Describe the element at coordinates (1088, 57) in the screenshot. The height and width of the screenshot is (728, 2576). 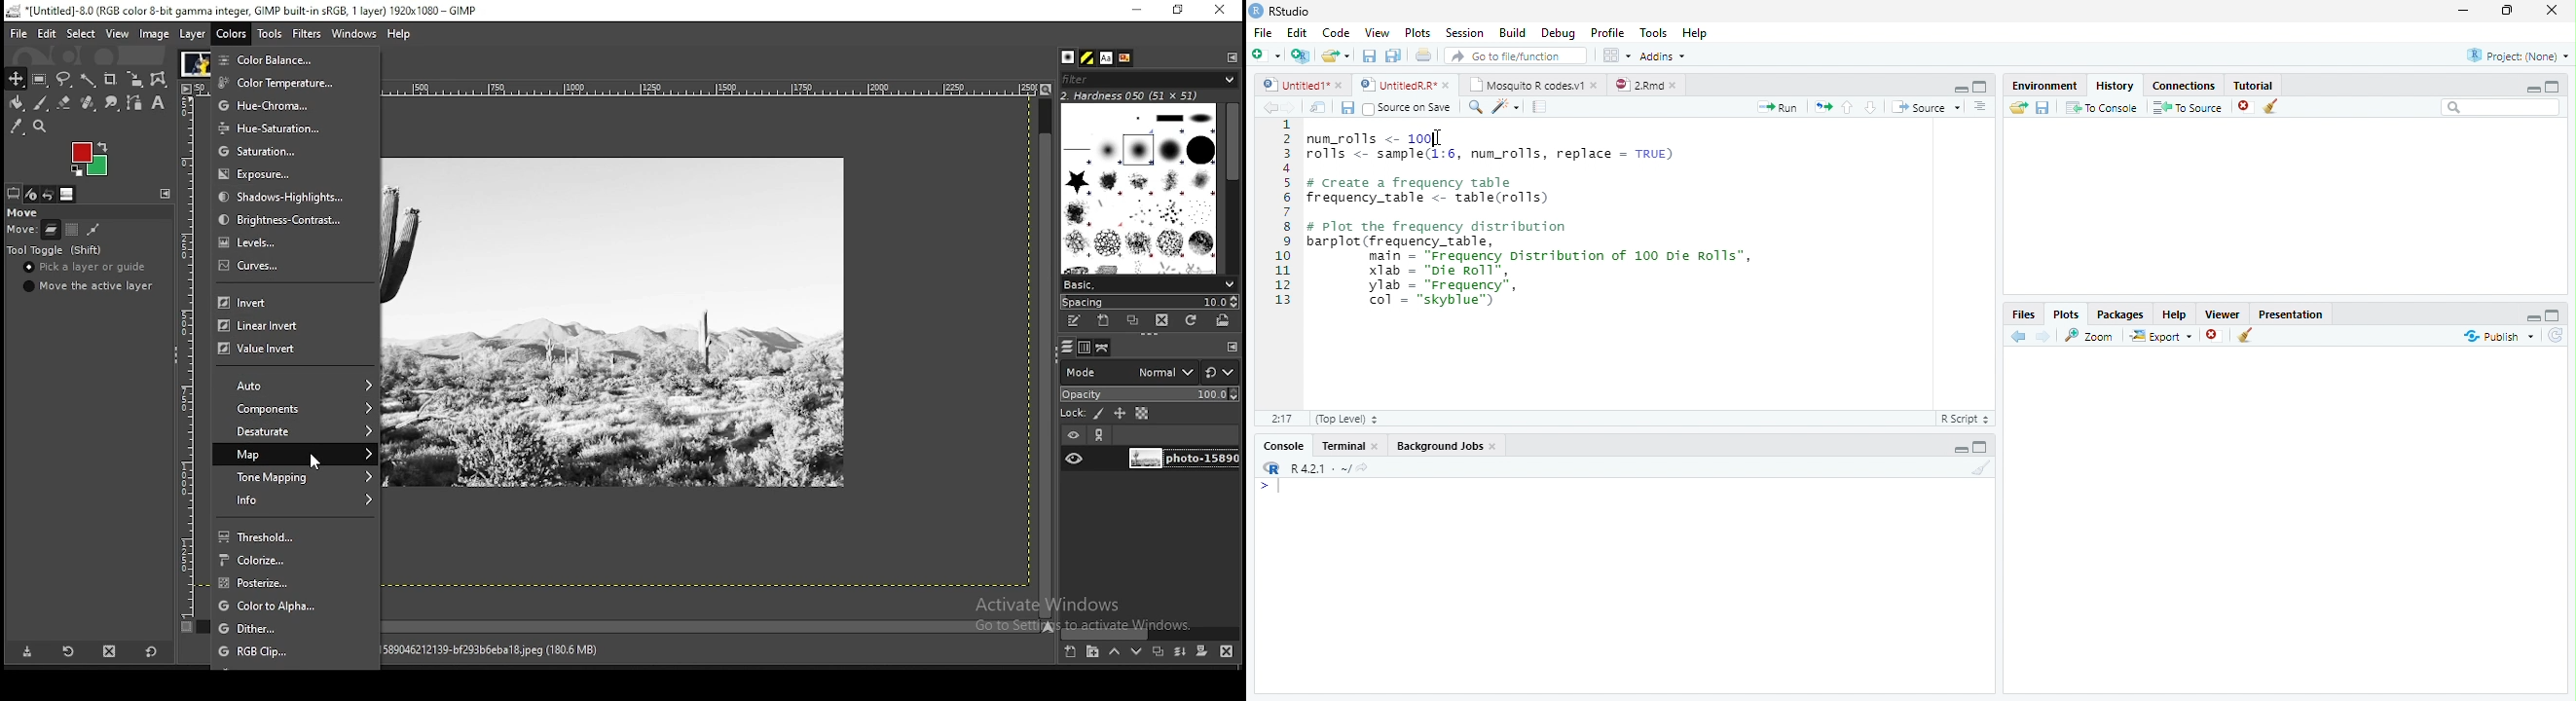
I see `patterns` at that location.